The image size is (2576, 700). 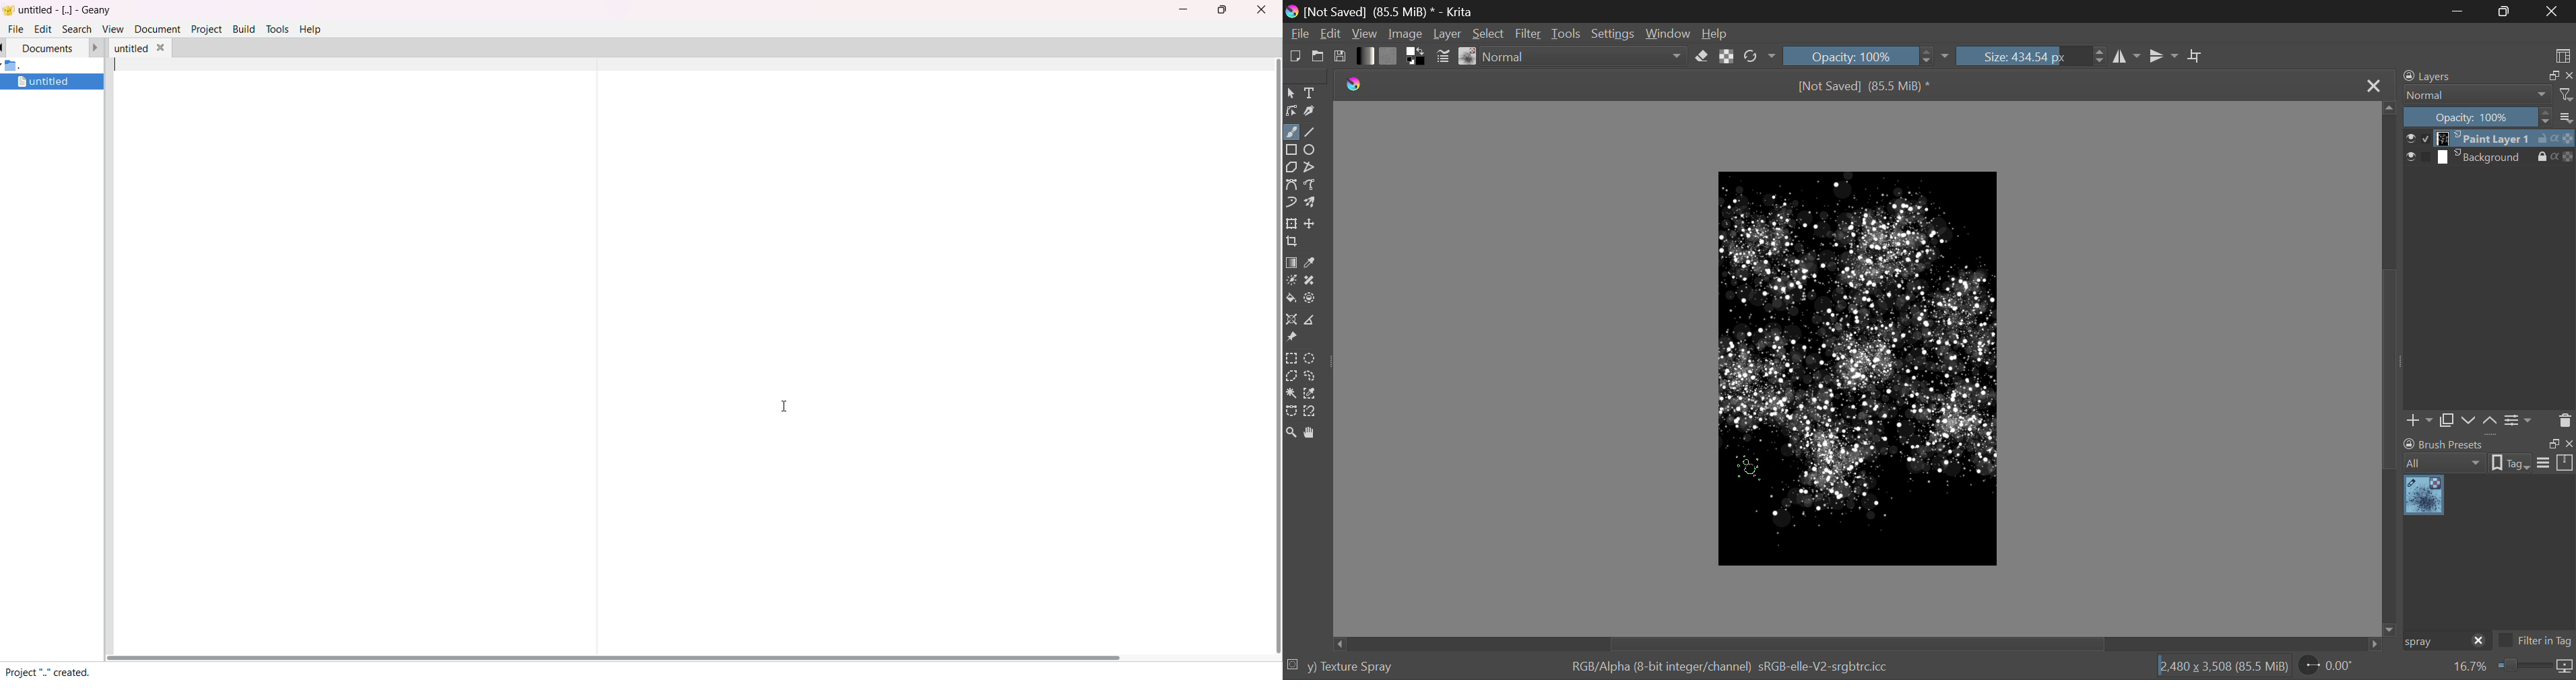 I want to click on Brush Size, so click(x=2031, y=56).